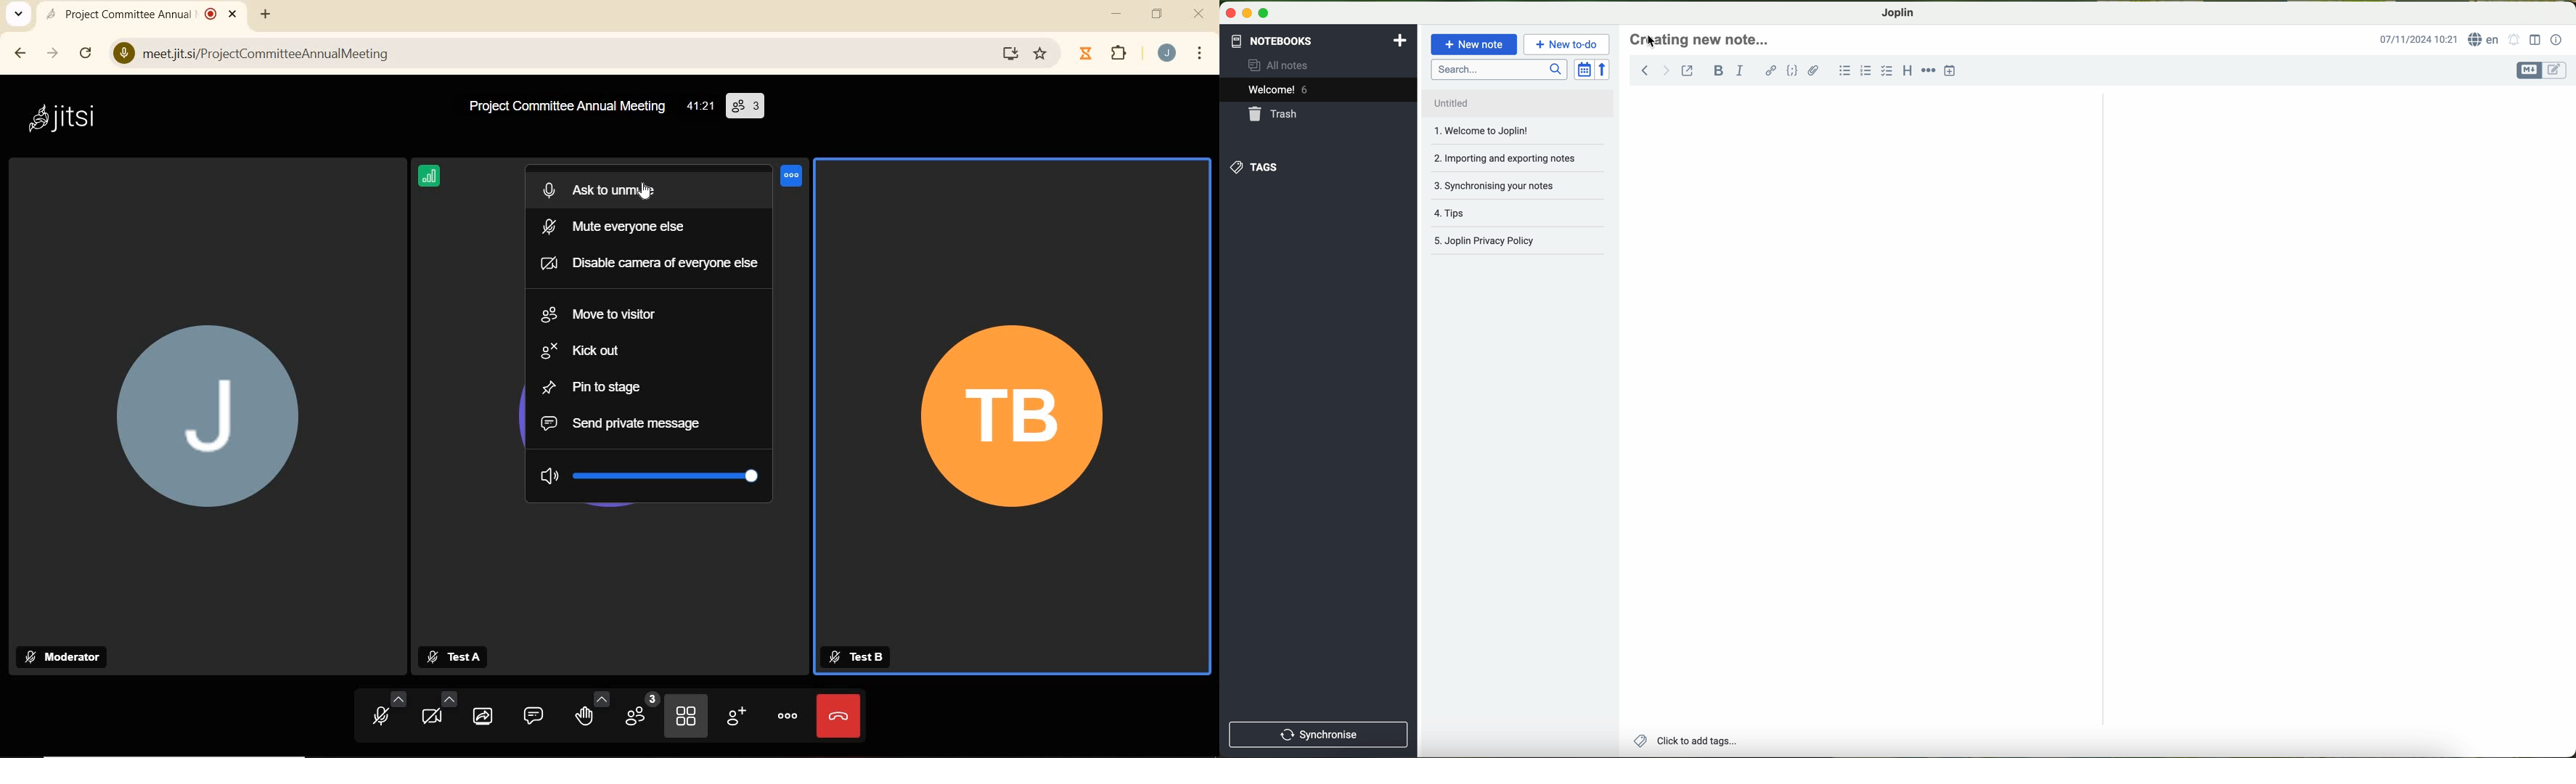  I want to click on PARTICIPANTS, so click(642, 711).